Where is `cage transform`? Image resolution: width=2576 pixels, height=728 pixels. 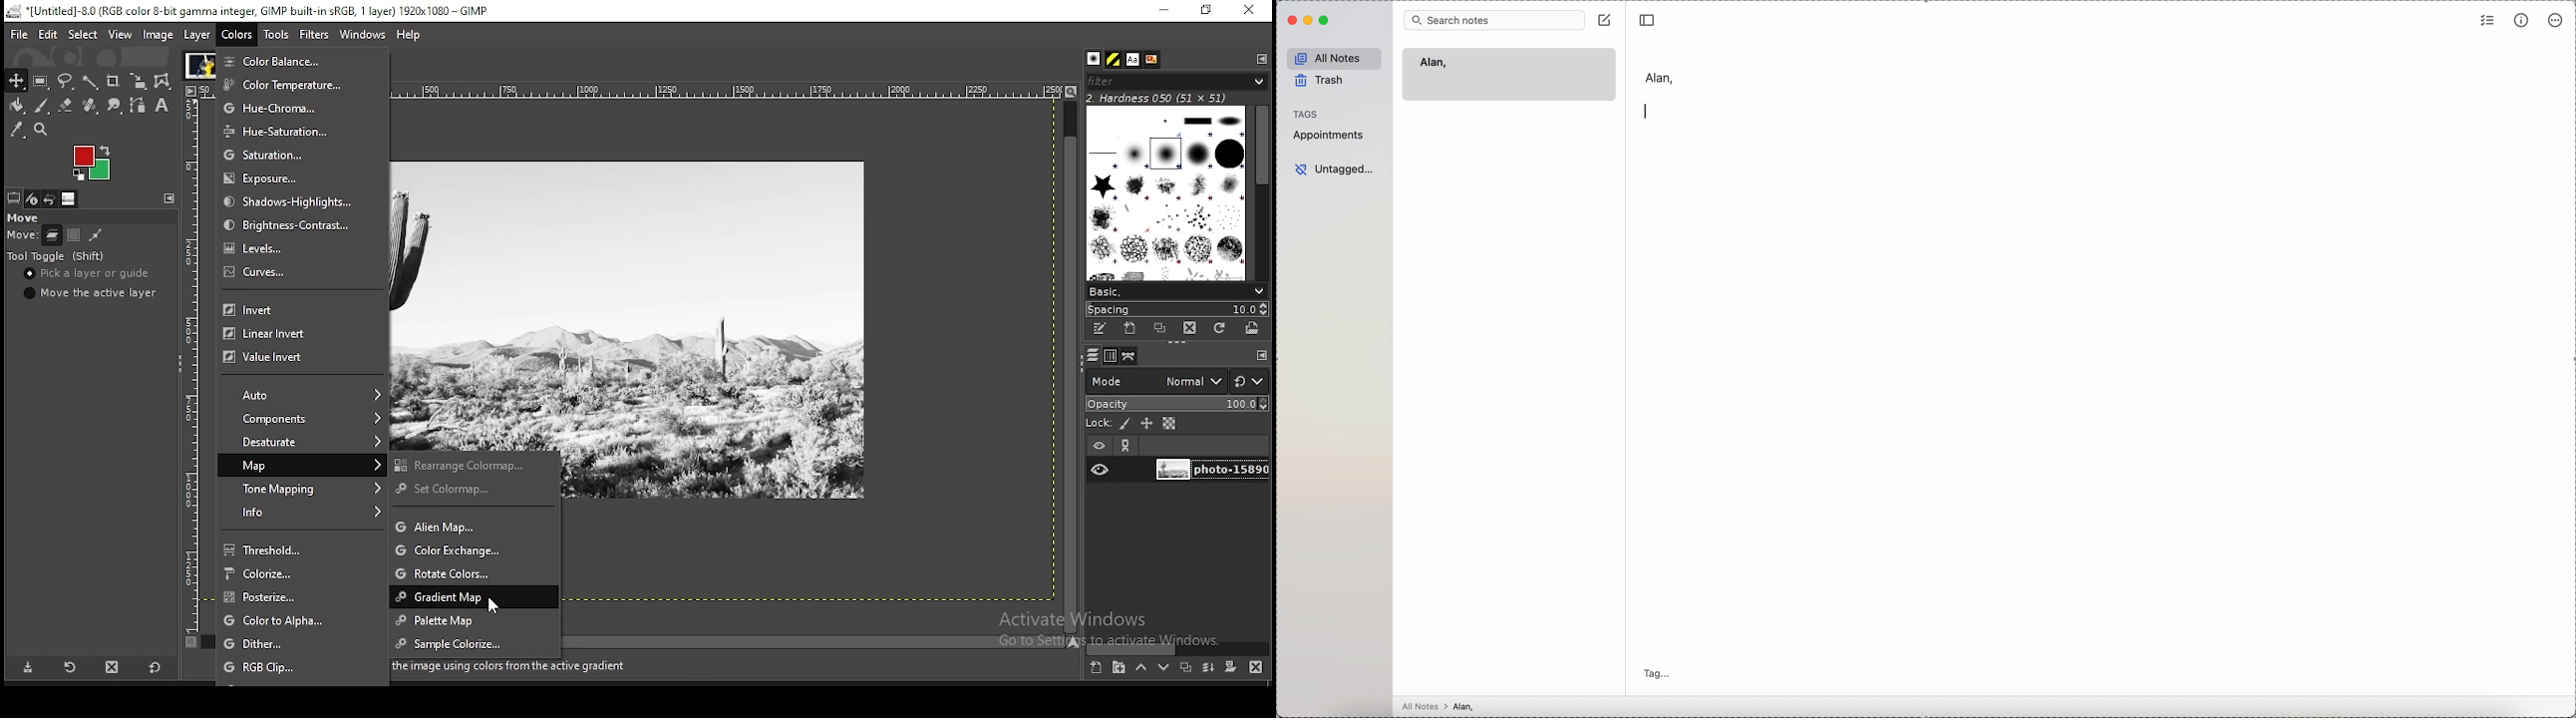 cage transform is located at coordinates (164, 82).